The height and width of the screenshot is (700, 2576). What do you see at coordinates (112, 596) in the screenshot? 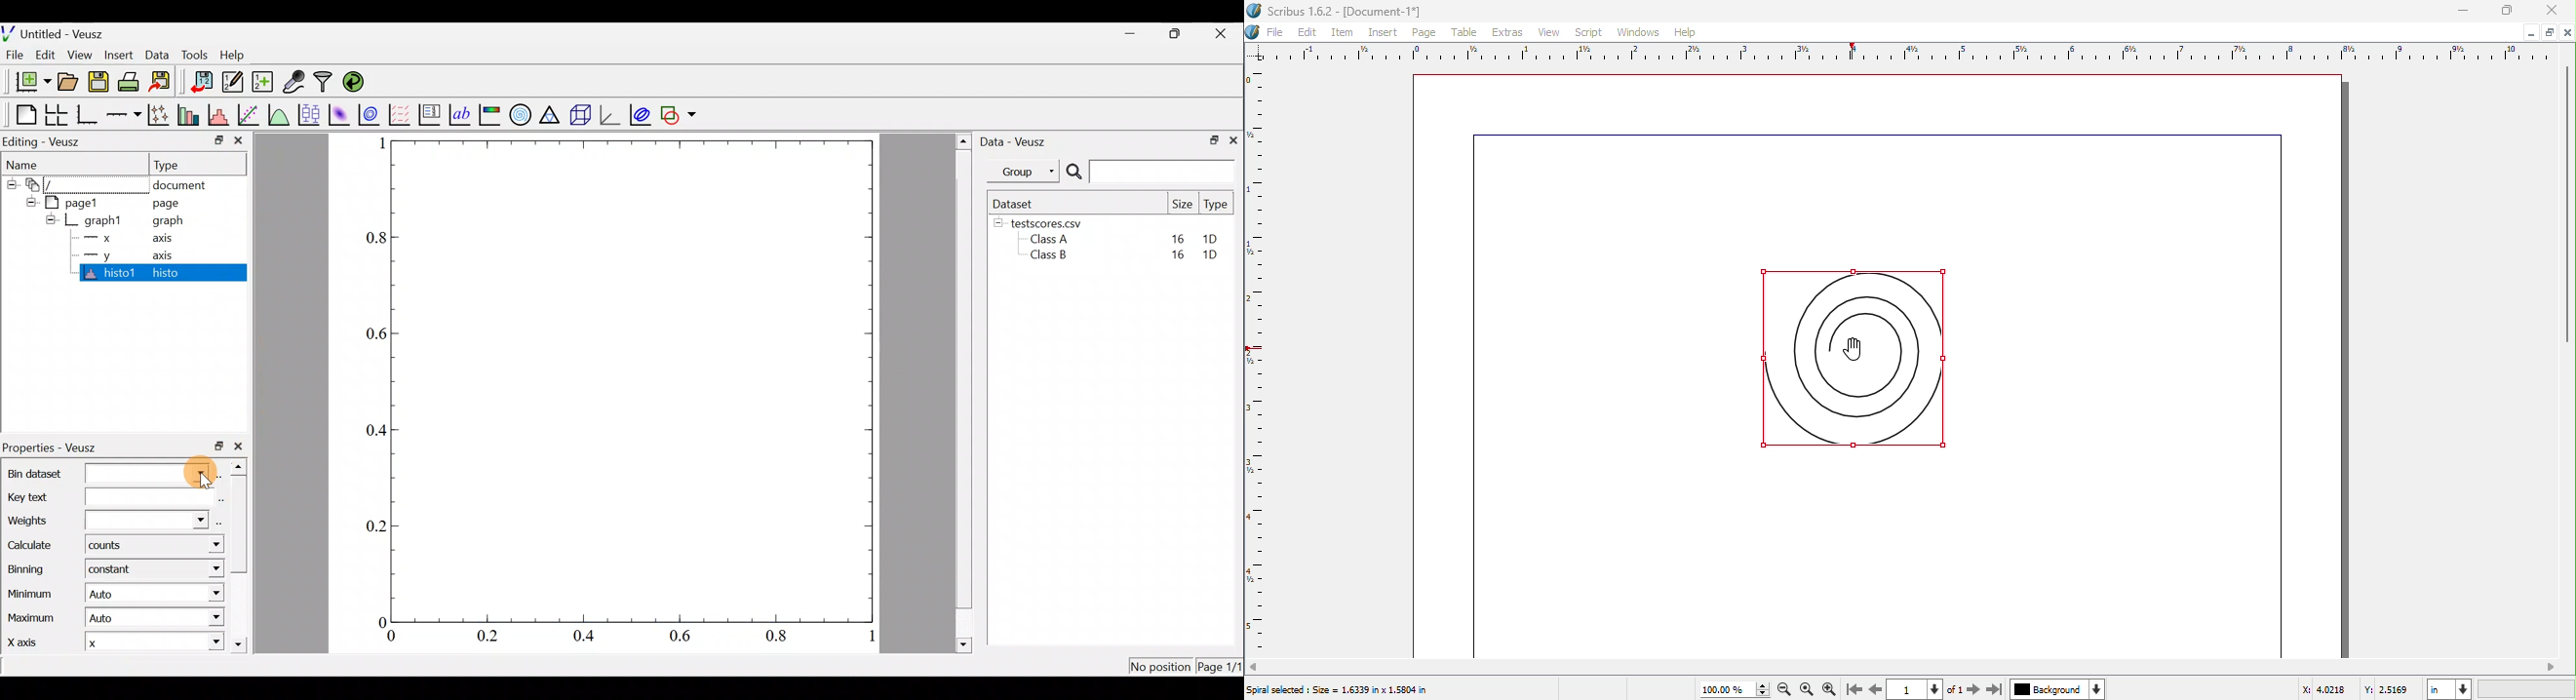
I see `| Auto` at bounding box center [112, 596].